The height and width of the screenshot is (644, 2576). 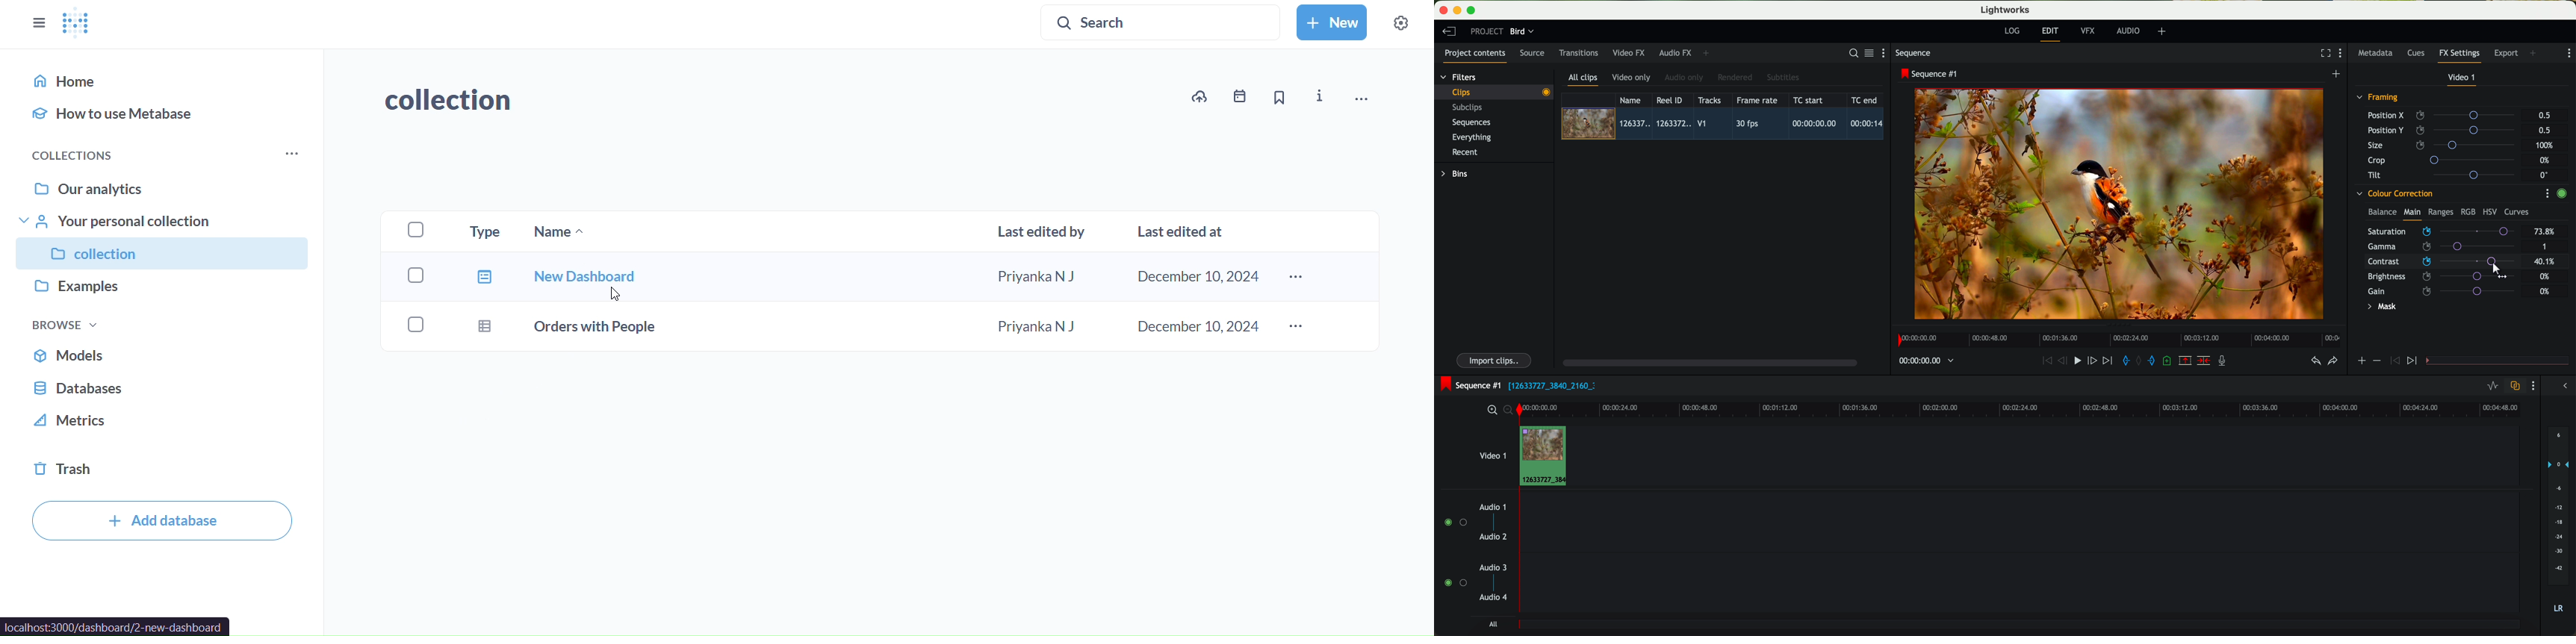 I want to click on clips, so click(x=1494, y=92).